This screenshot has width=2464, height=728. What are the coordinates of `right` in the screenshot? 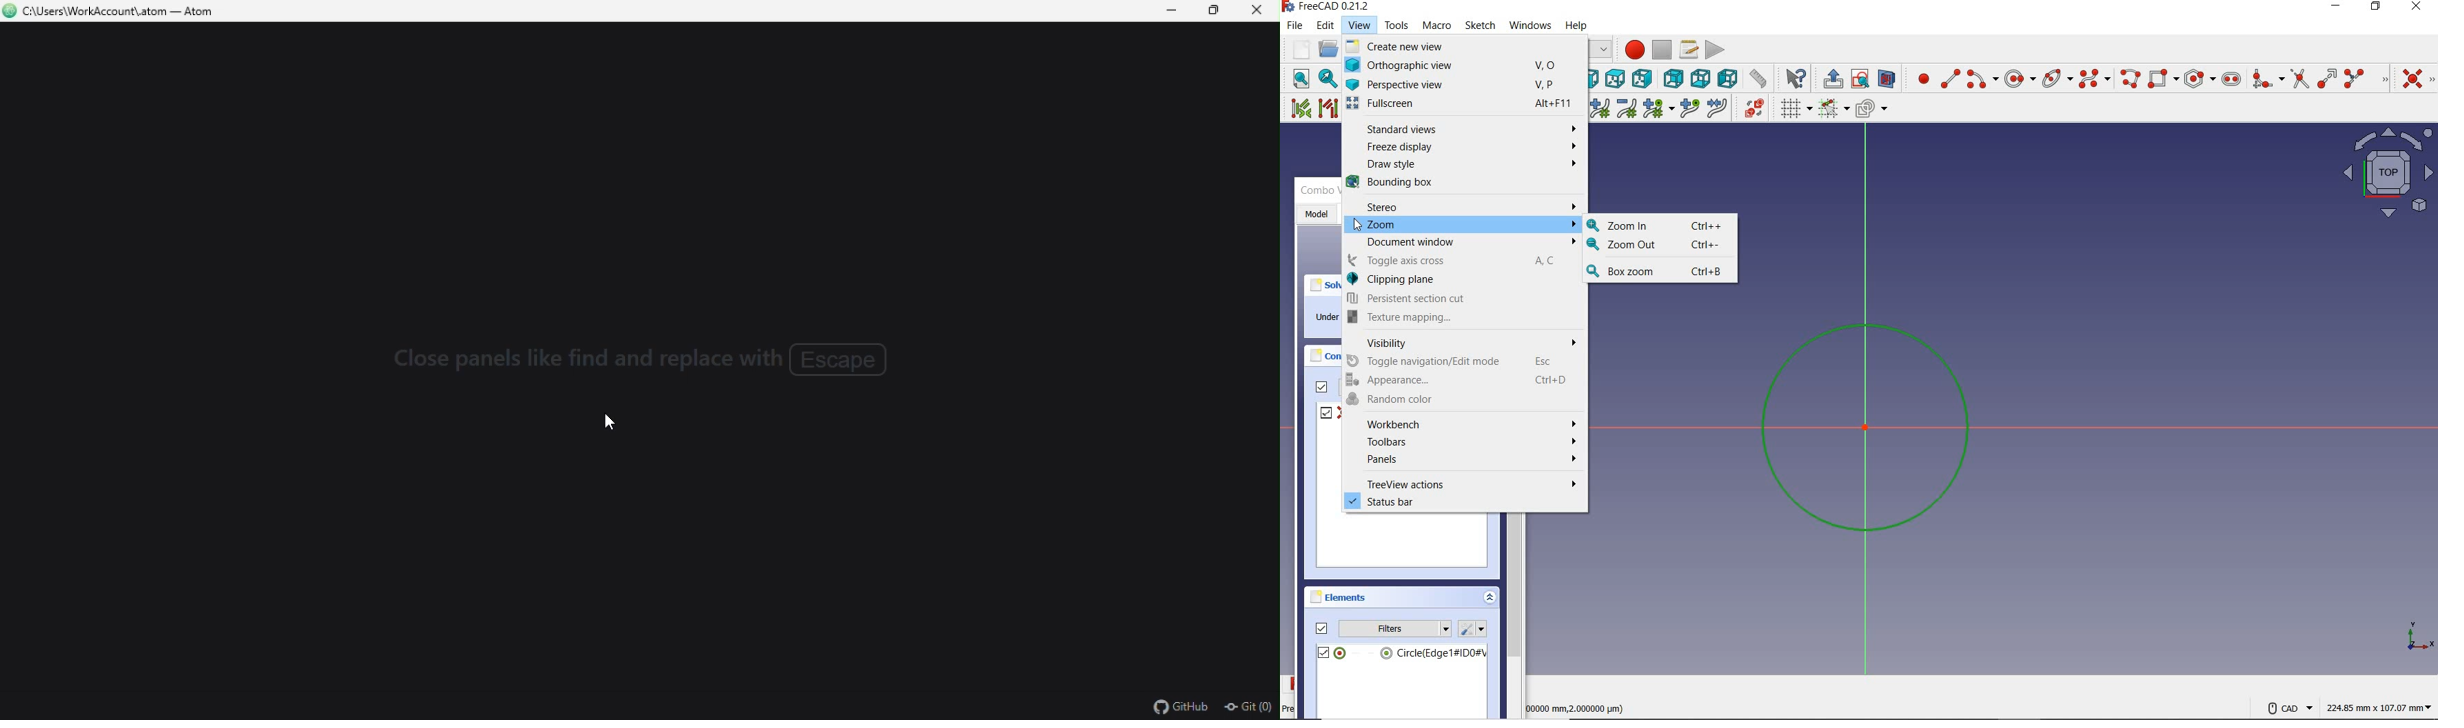 It's located at (1641, 79).